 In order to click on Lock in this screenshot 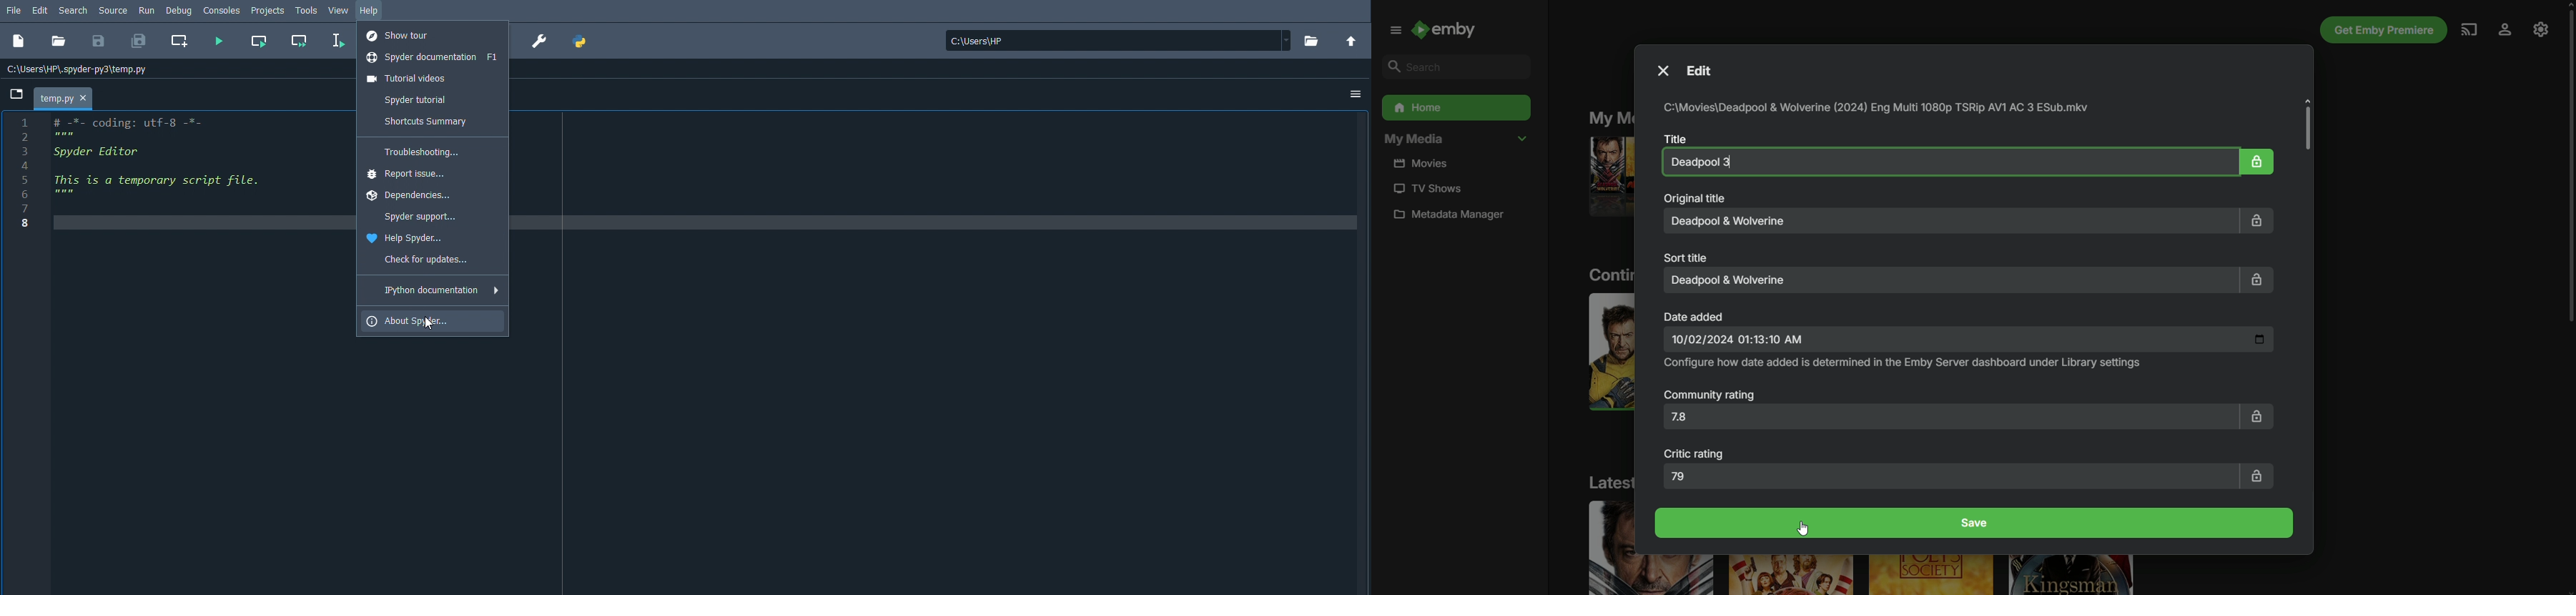, I will do `click(2258, 160)`.